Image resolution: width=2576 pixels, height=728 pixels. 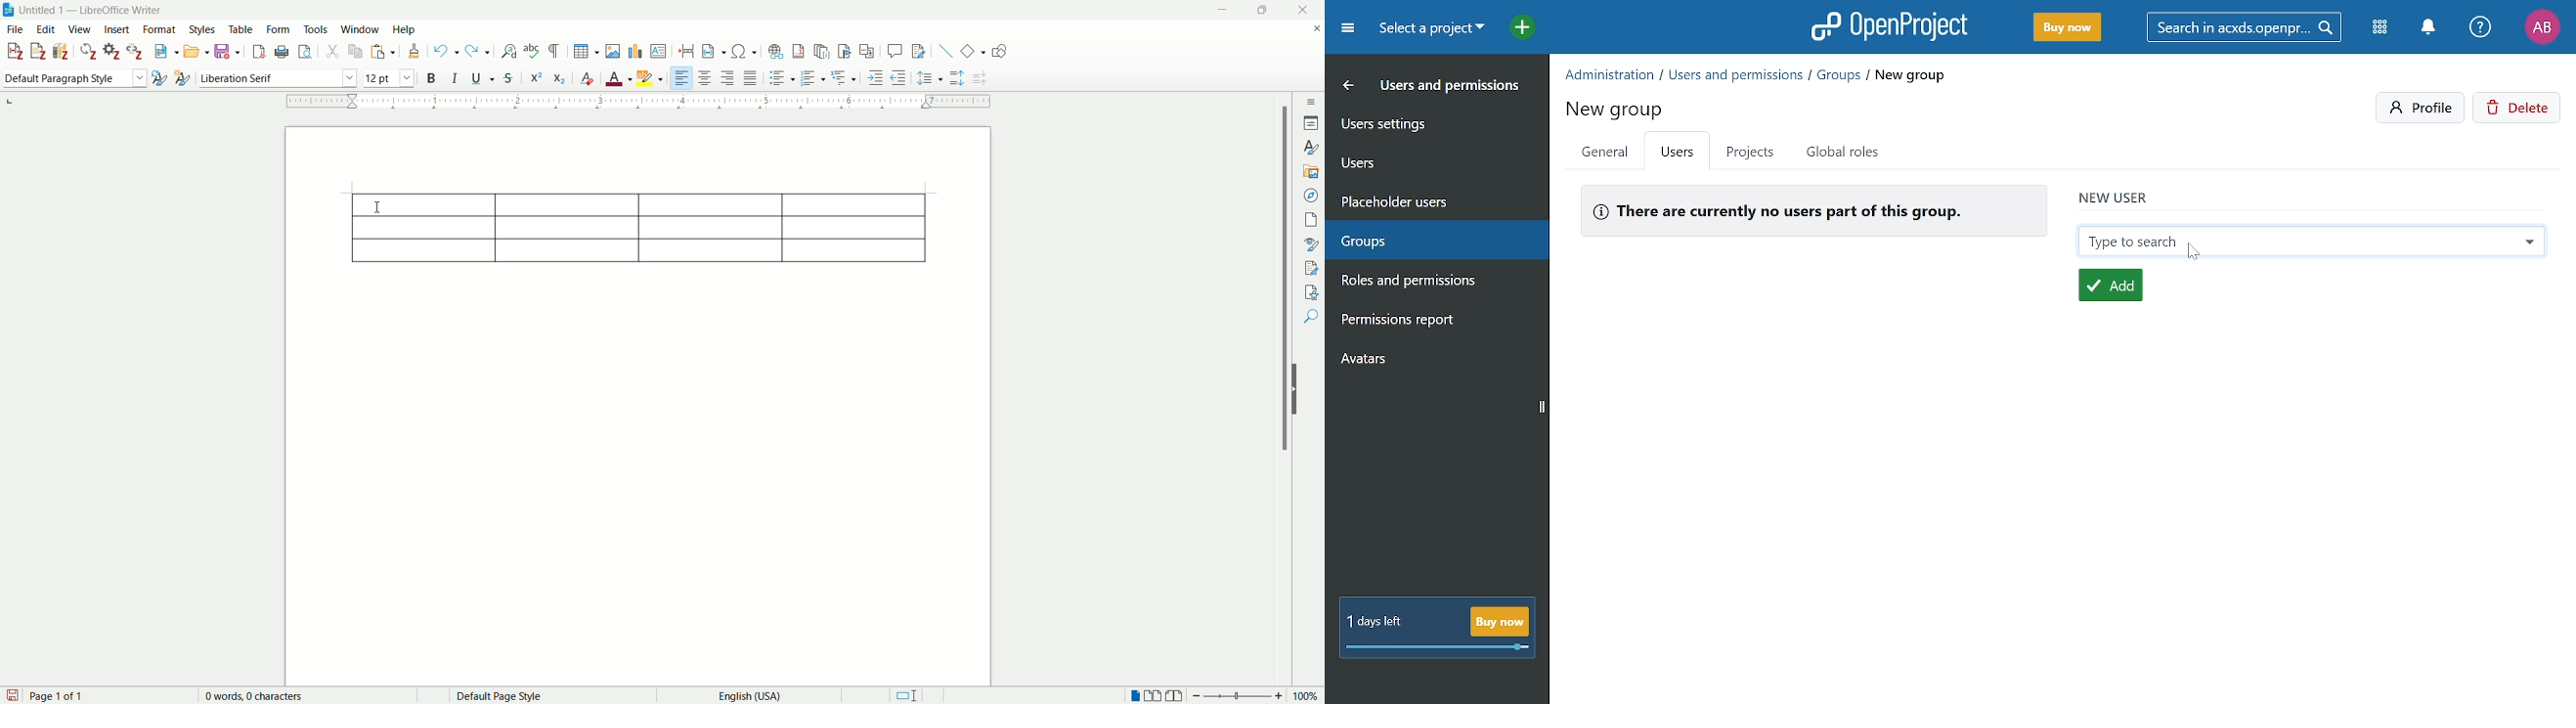 I want to click on cursor, so click(x=376, y=208).